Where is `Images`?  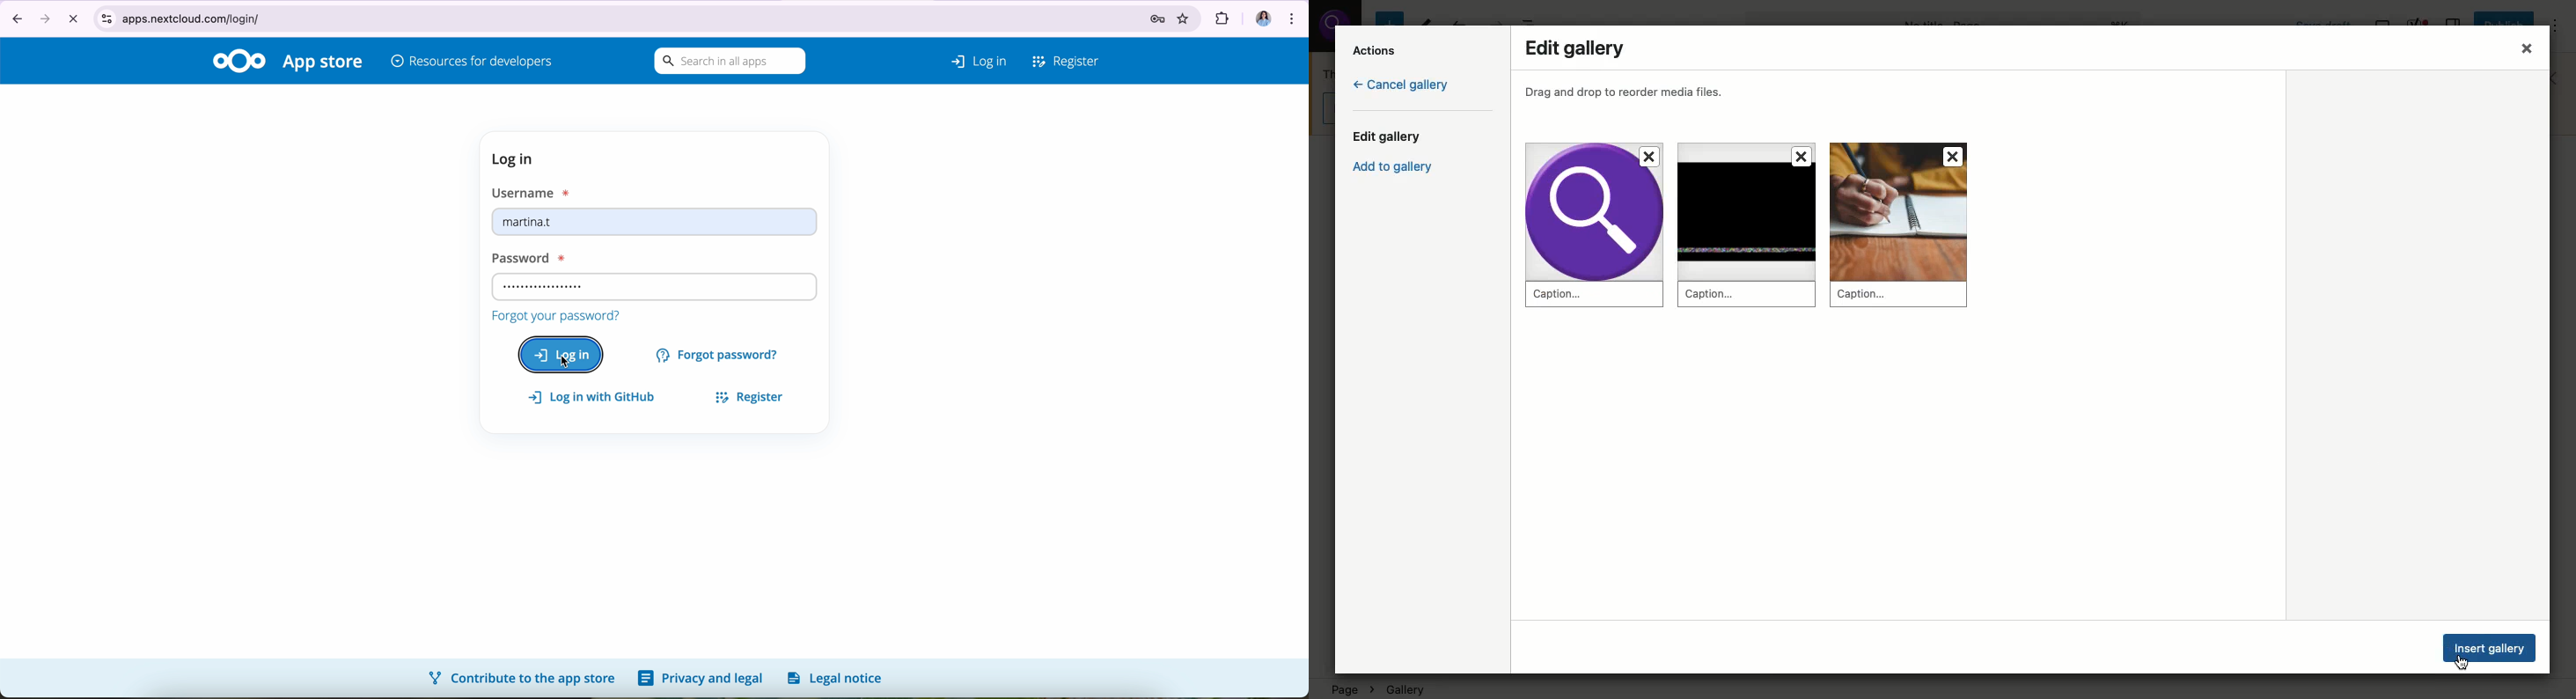 Images is located at coordinates (1765, 231).